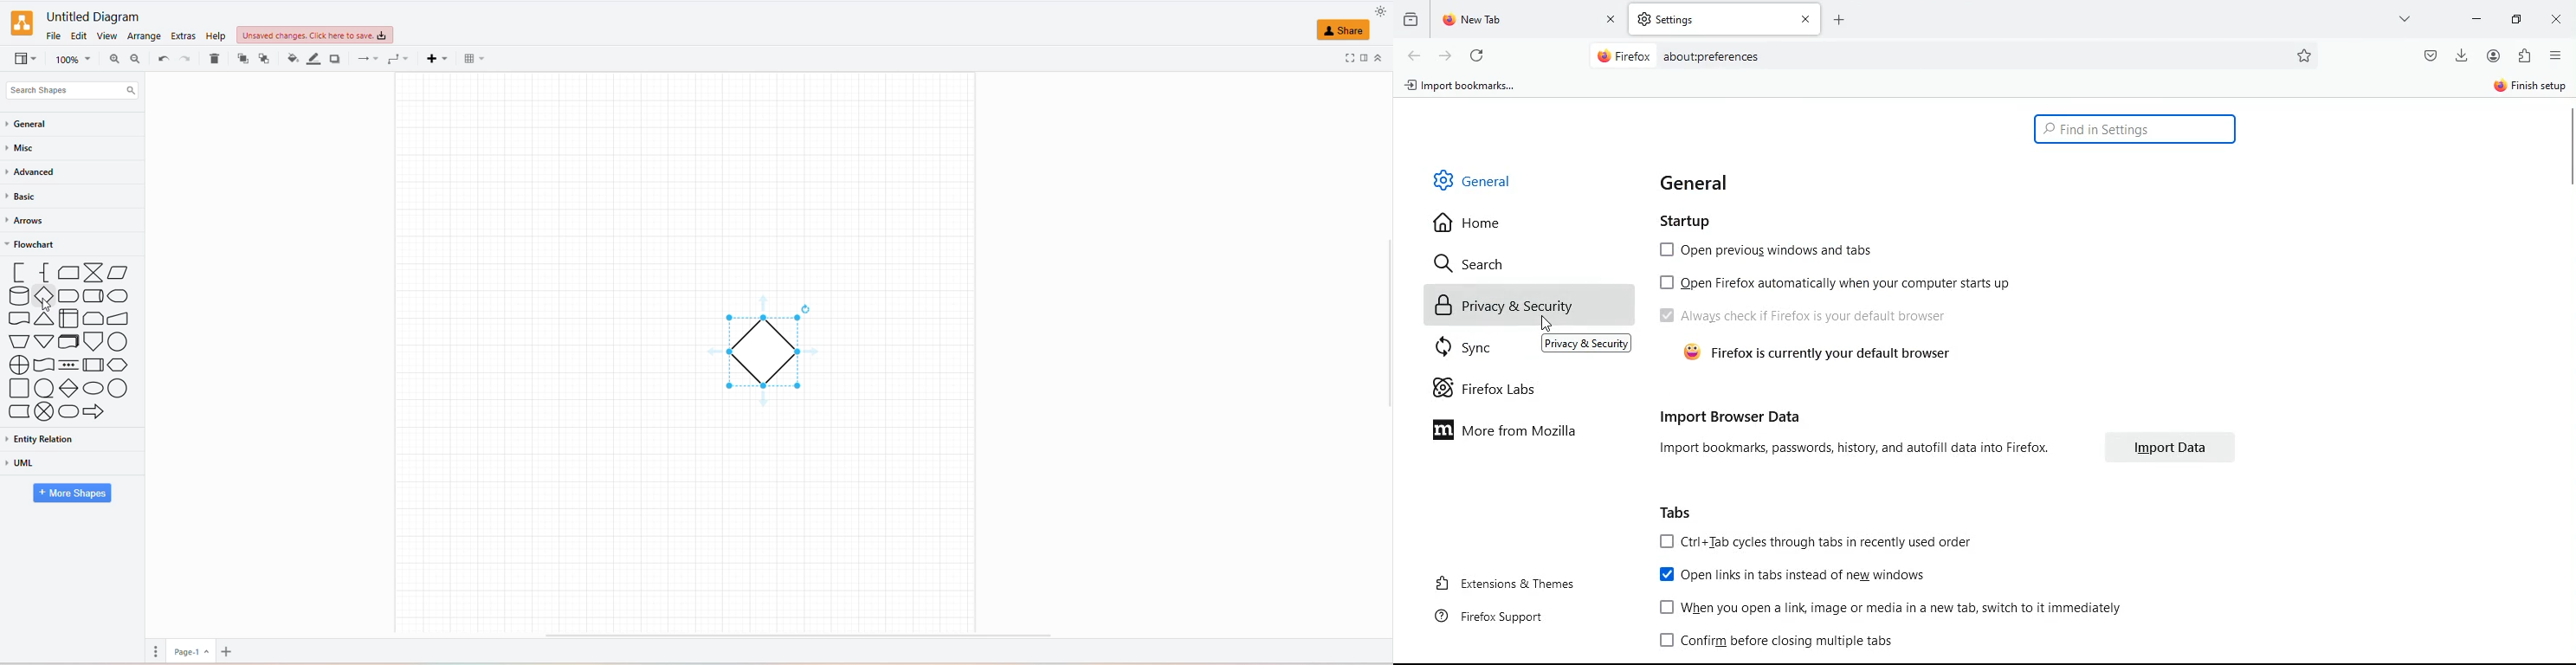  What do you see at coordinates (45, 304) in the screenshot?
I see `cursor` at bounding box center [45, 304].